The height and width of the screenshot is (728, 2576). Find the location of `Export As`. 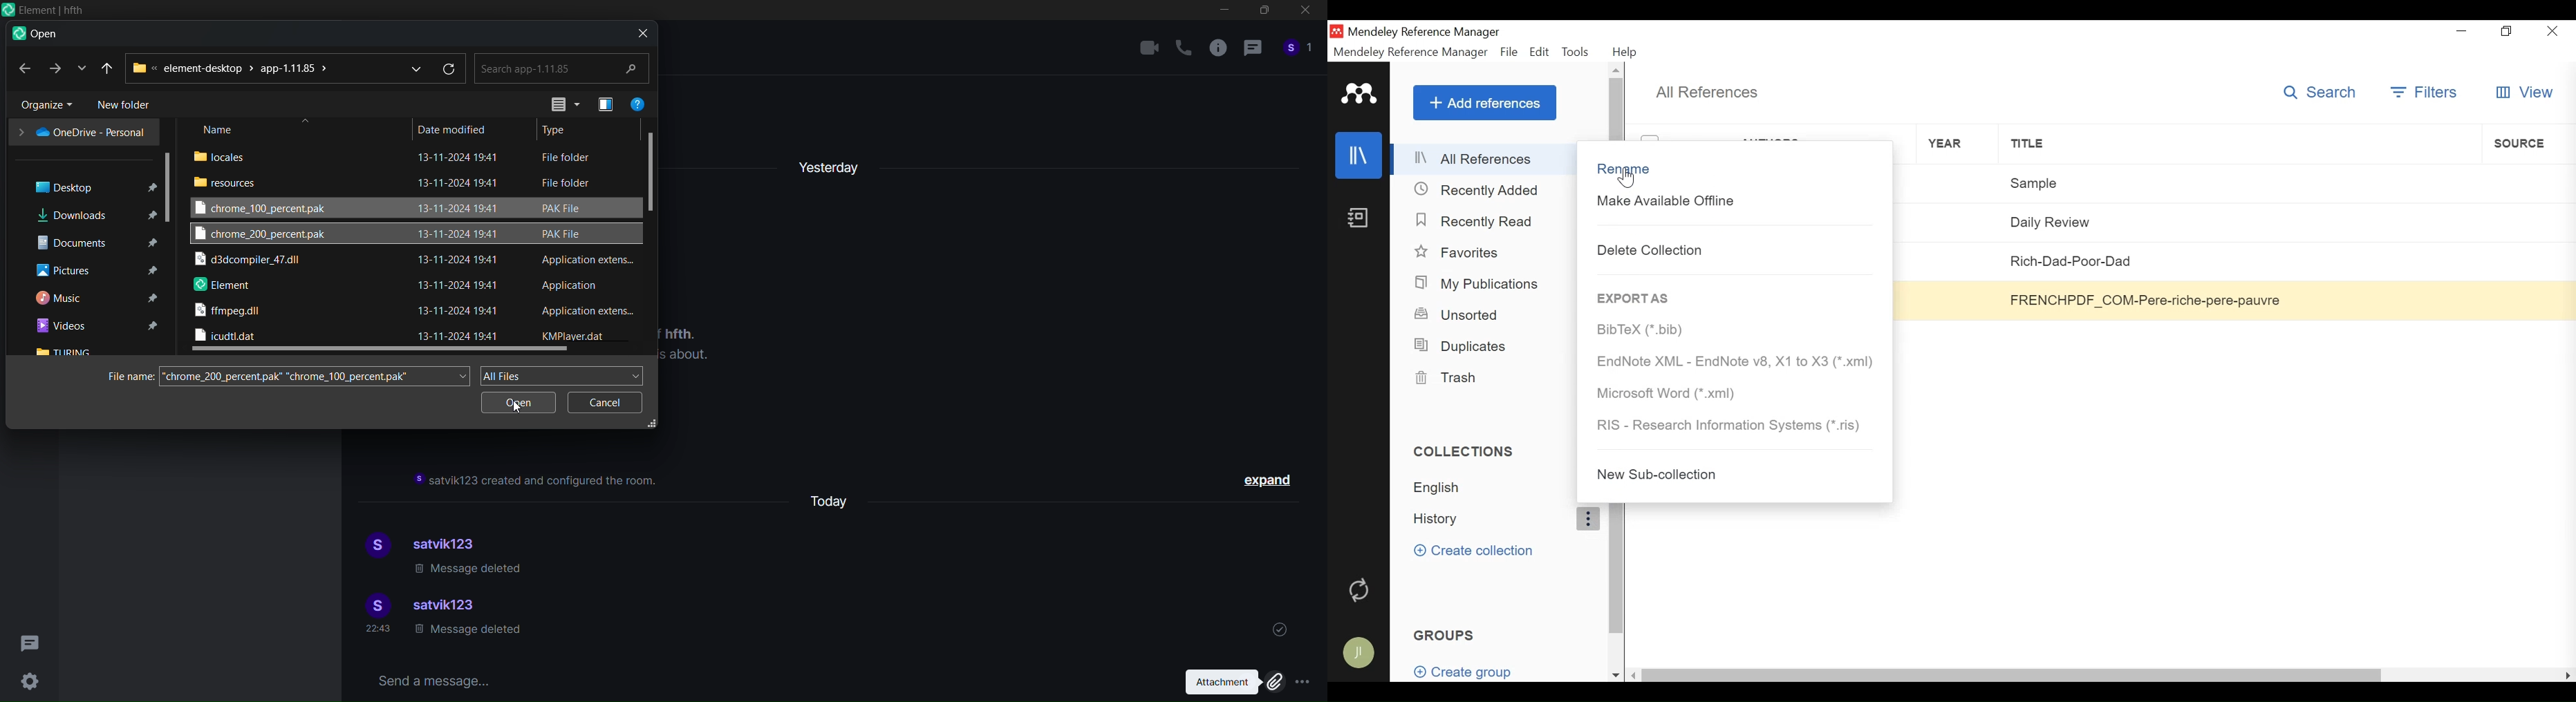

Export As is located at coordinates (1634, 298).